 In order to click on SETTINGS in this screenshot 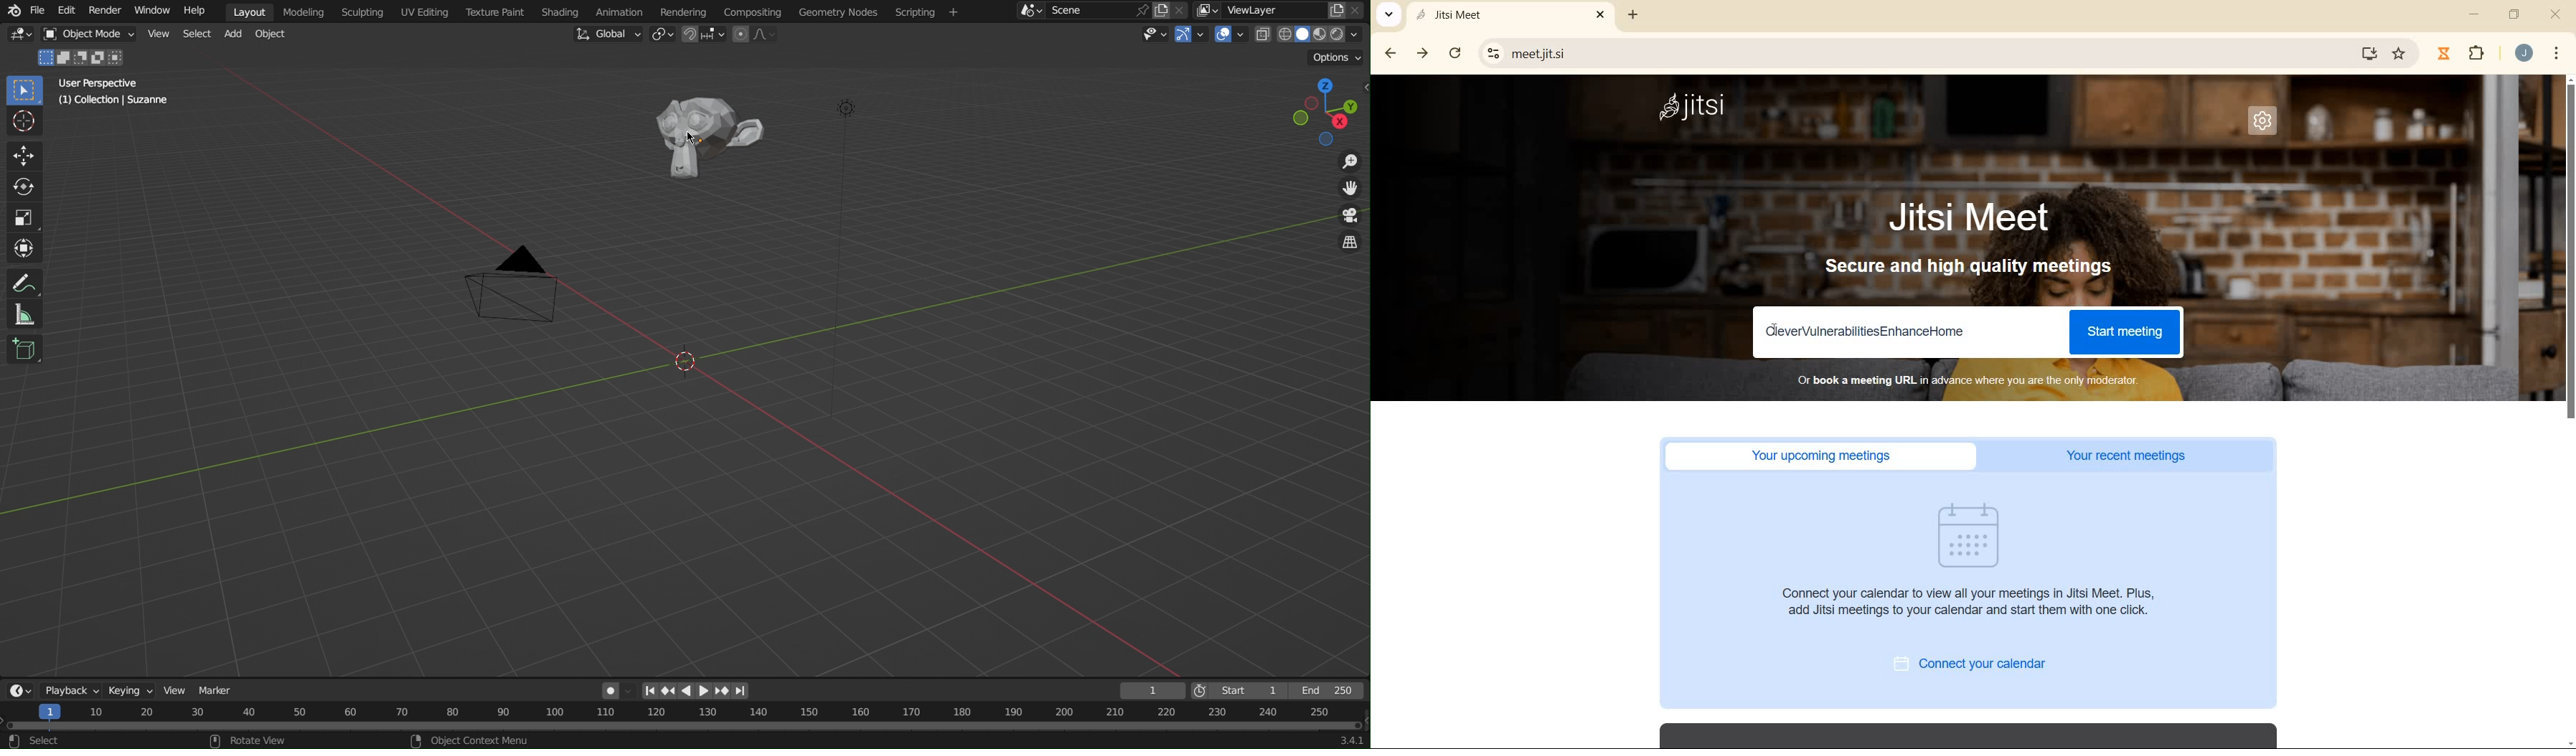, I will do `click(2269, 125)`.